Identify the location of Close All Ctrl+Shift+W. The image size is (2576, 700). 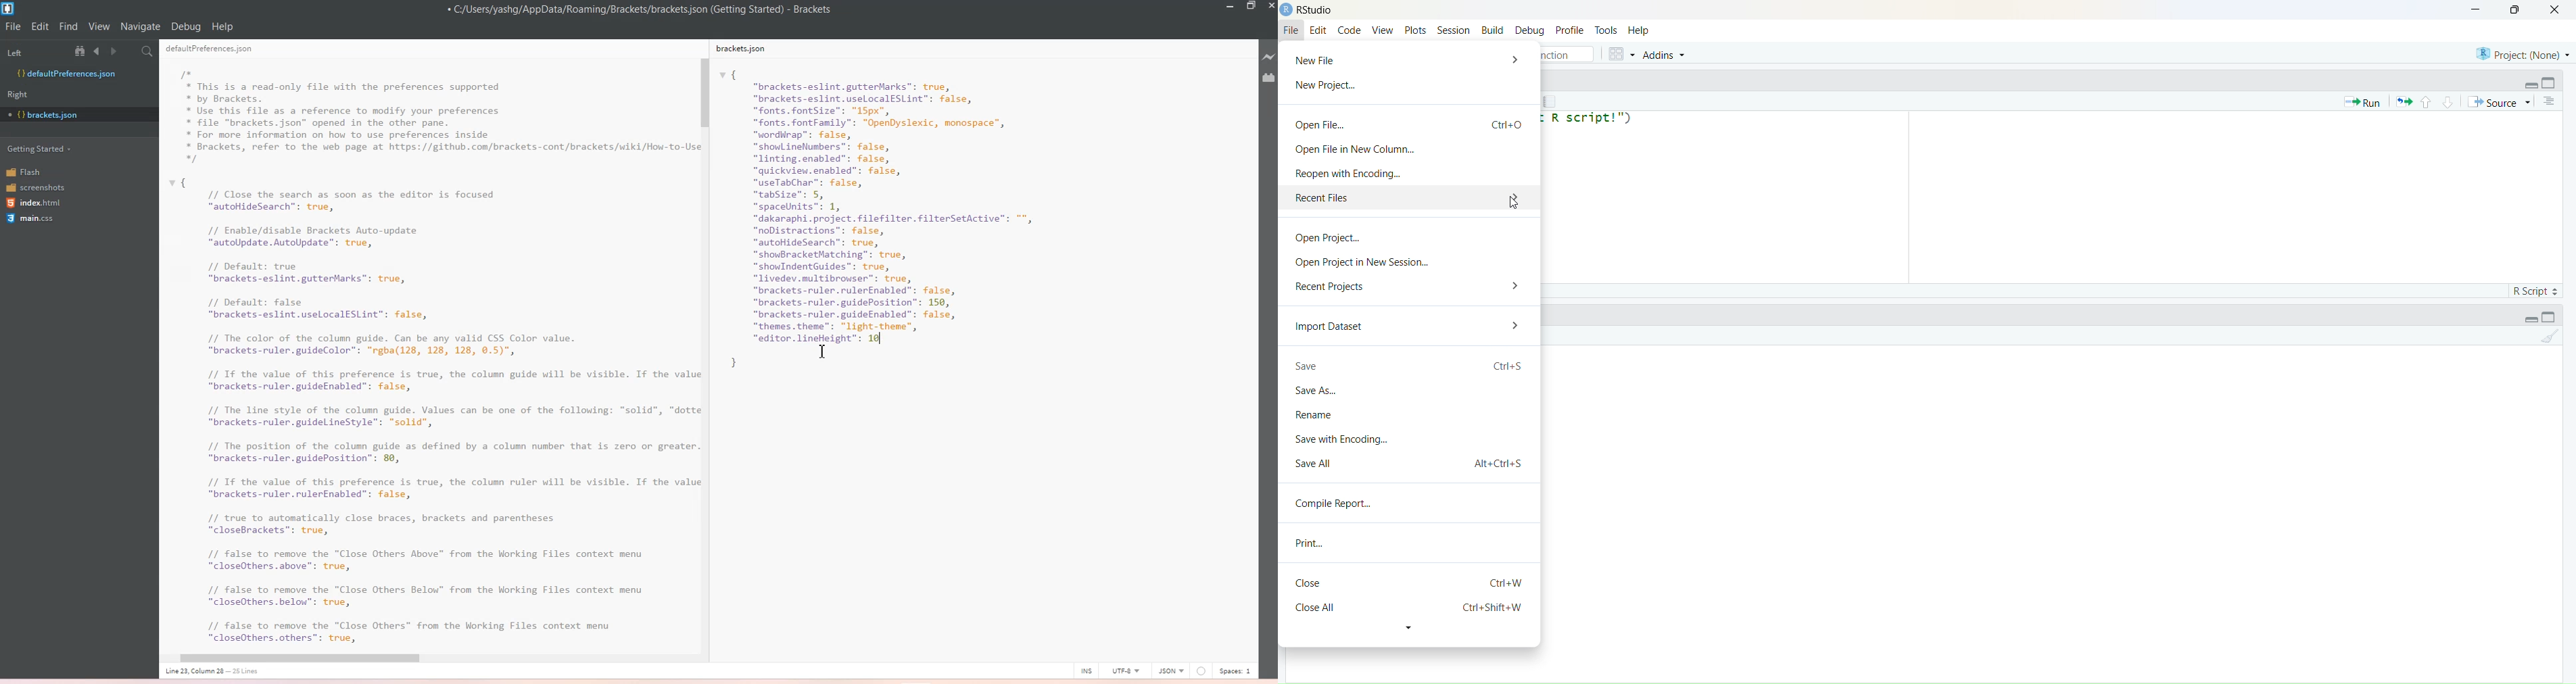
(1407, 608).